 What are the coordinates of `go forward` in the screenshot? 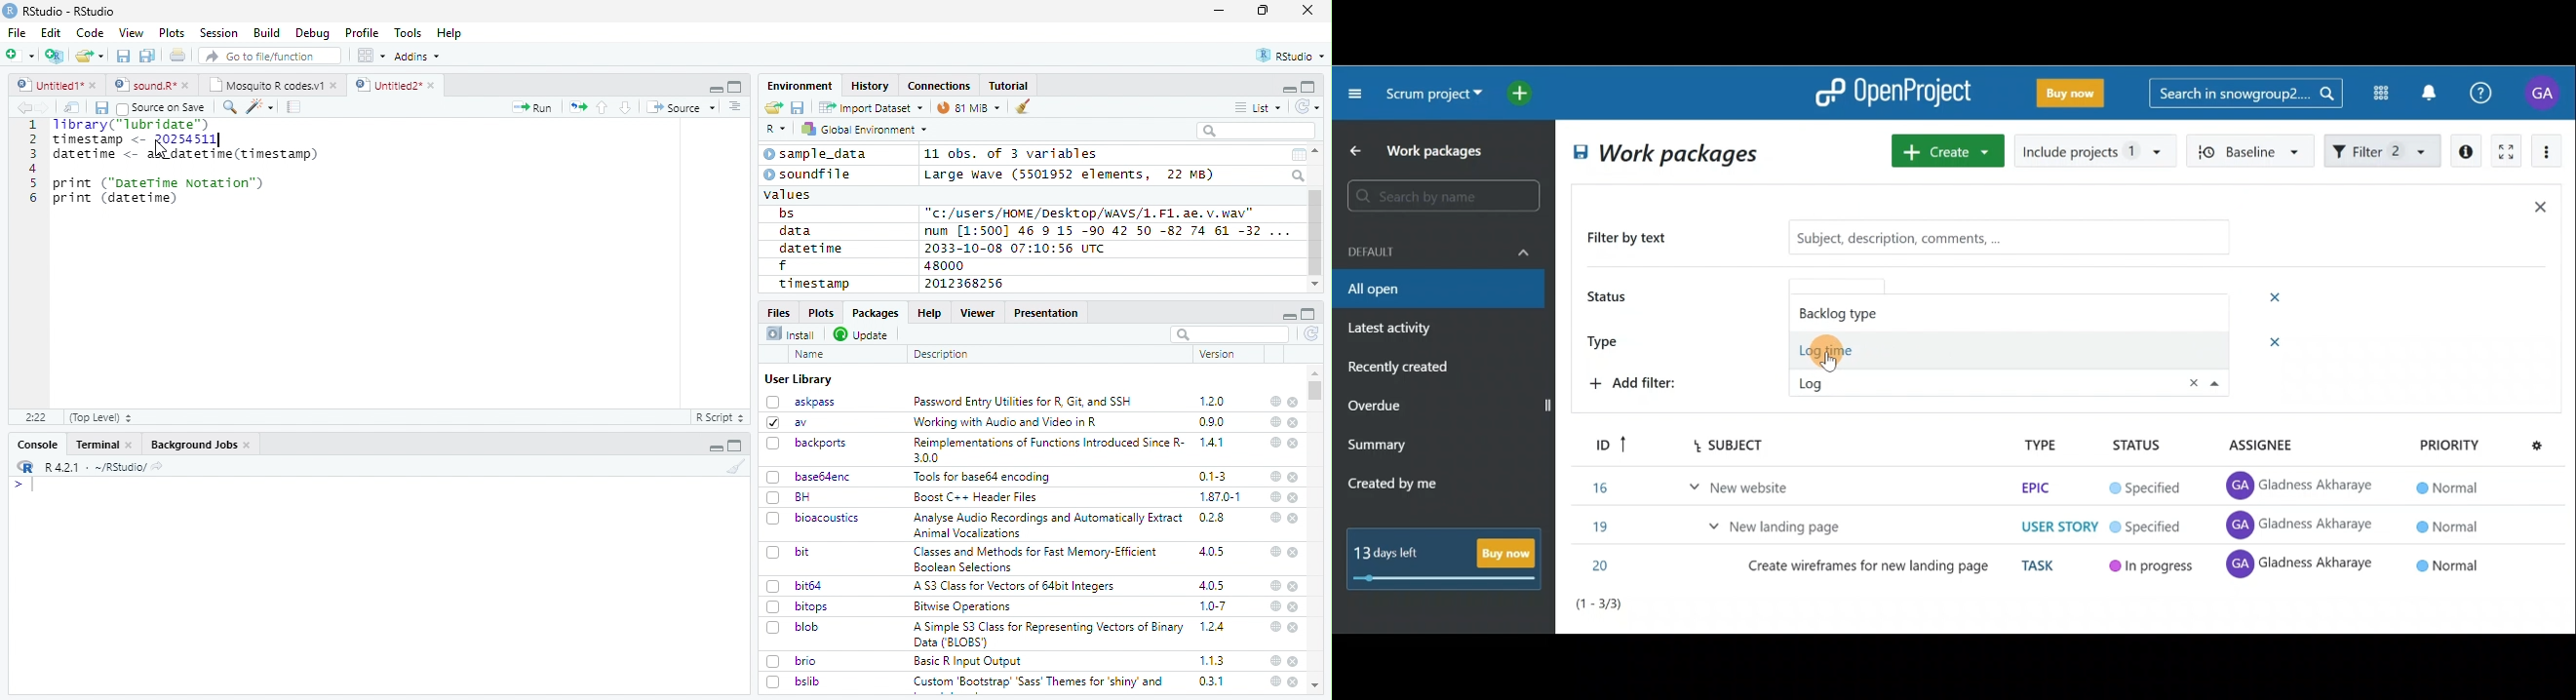 It's located at (47, 107).